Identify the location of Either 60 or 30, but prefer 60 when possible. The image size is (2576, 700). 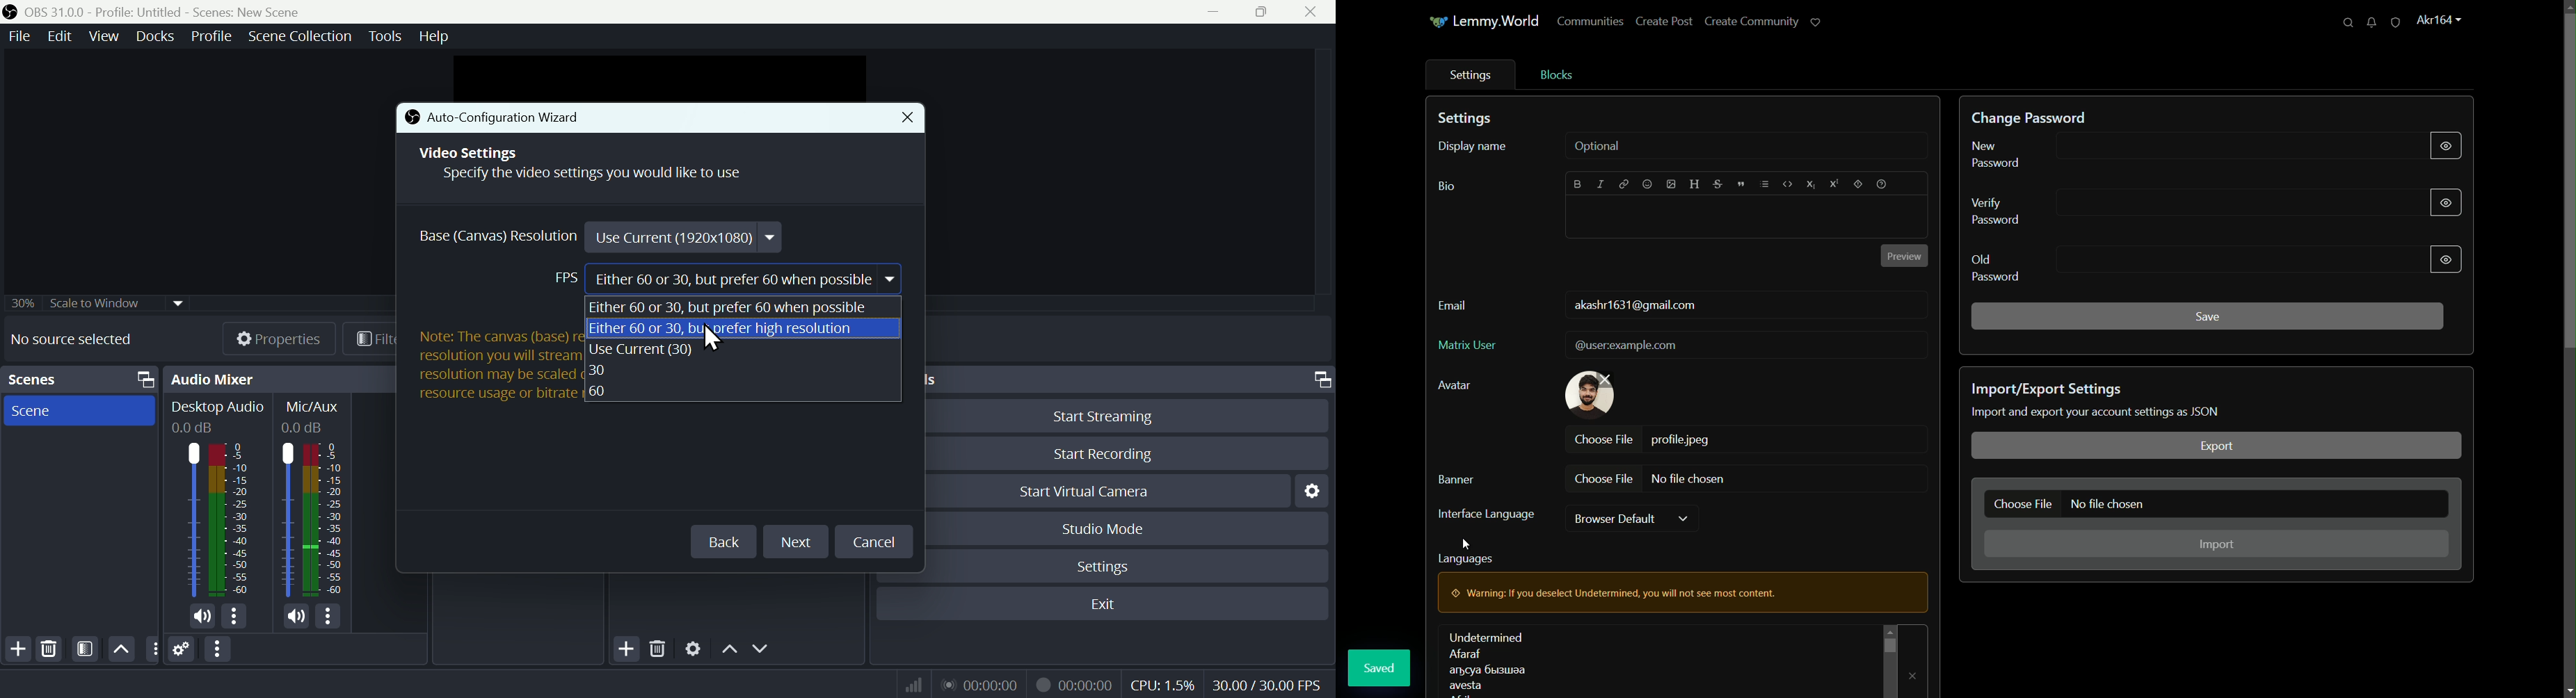
(742, 306).